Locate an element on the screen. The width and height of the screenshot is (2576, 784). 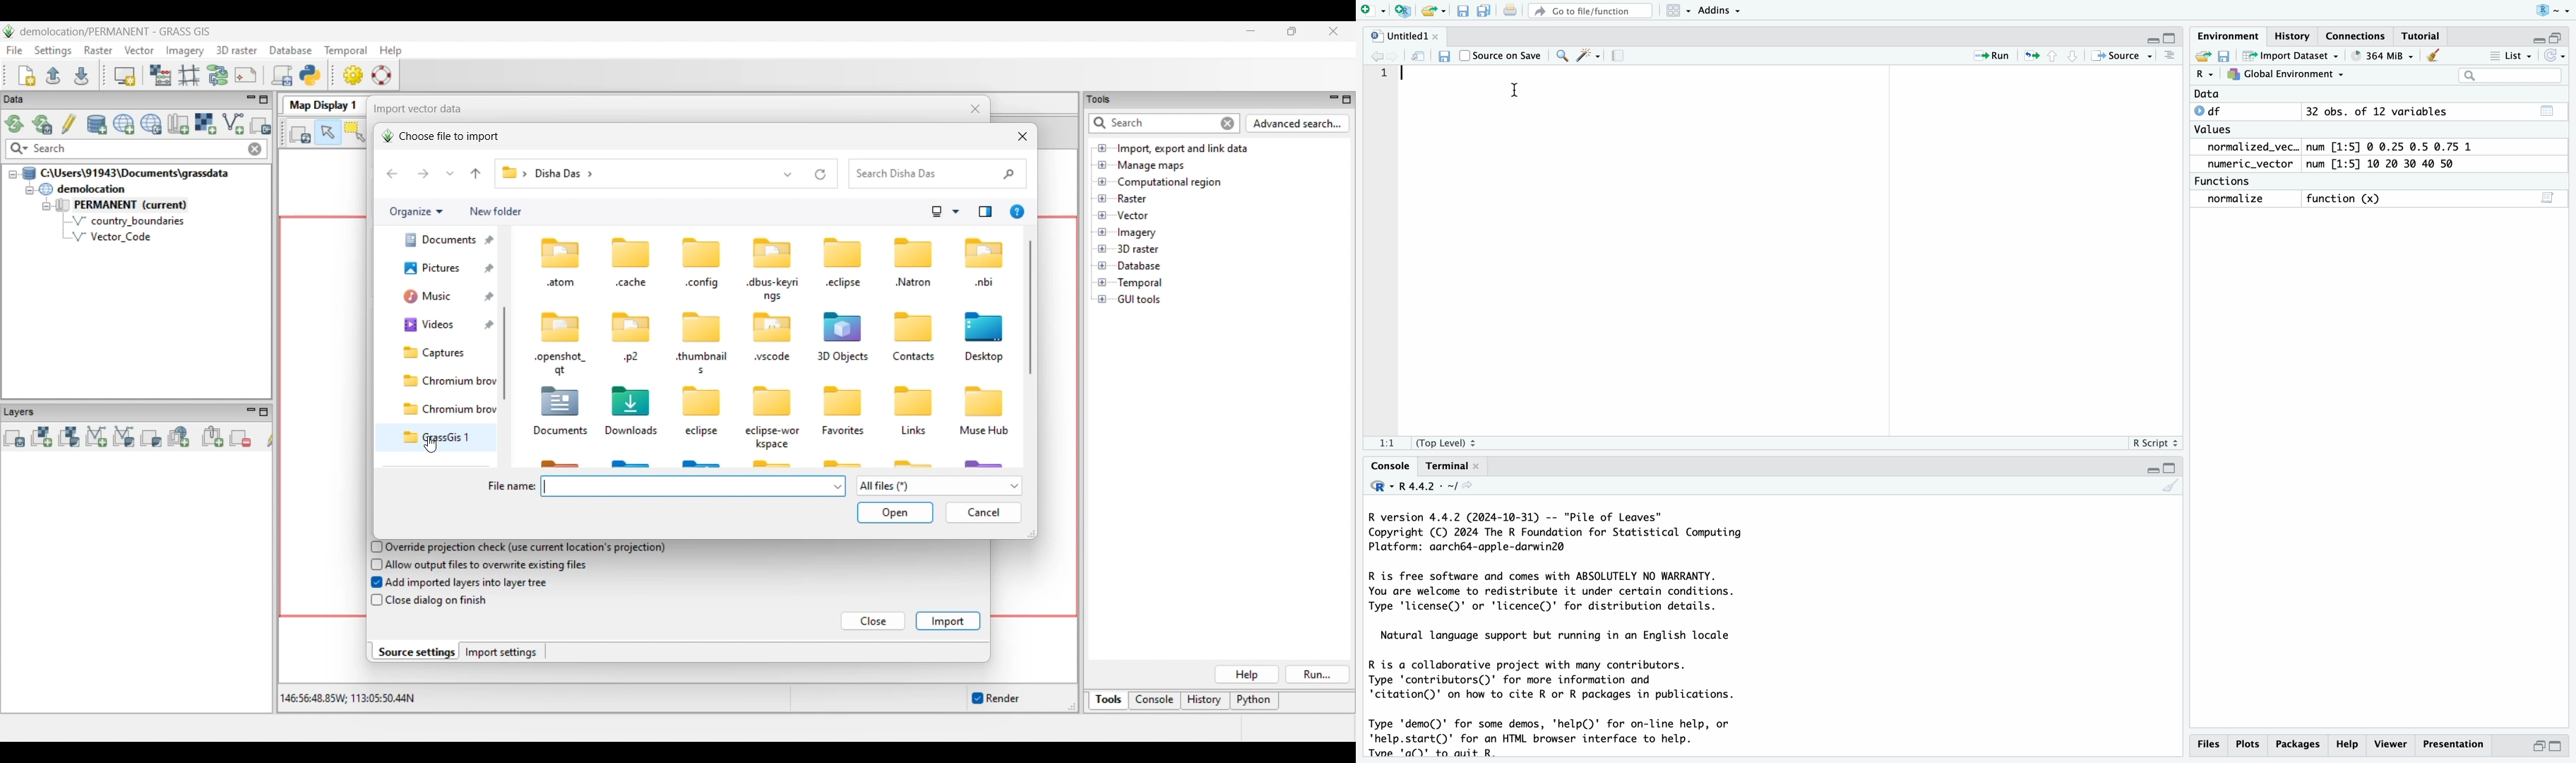
num [1:5] 0 0.25 0.5 0.75 1 is located at coordinates (2392, 147).